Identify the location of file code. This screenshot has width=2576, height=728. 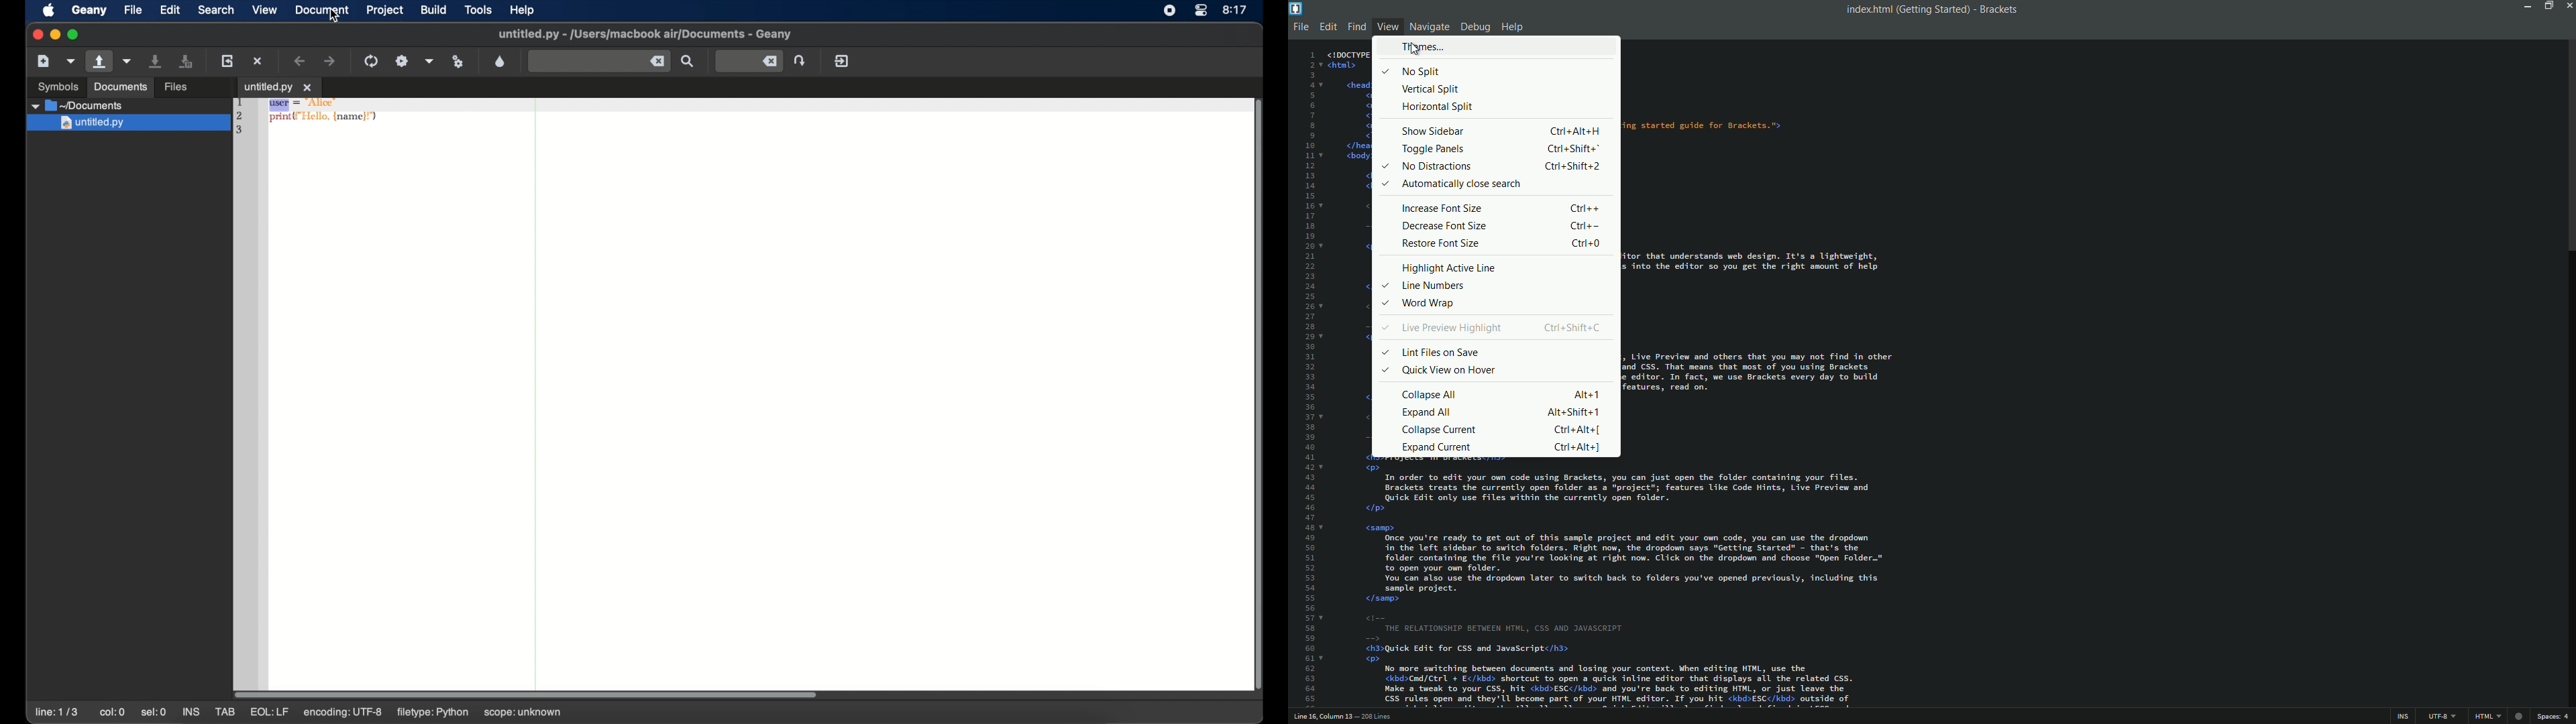
(1793, 377).